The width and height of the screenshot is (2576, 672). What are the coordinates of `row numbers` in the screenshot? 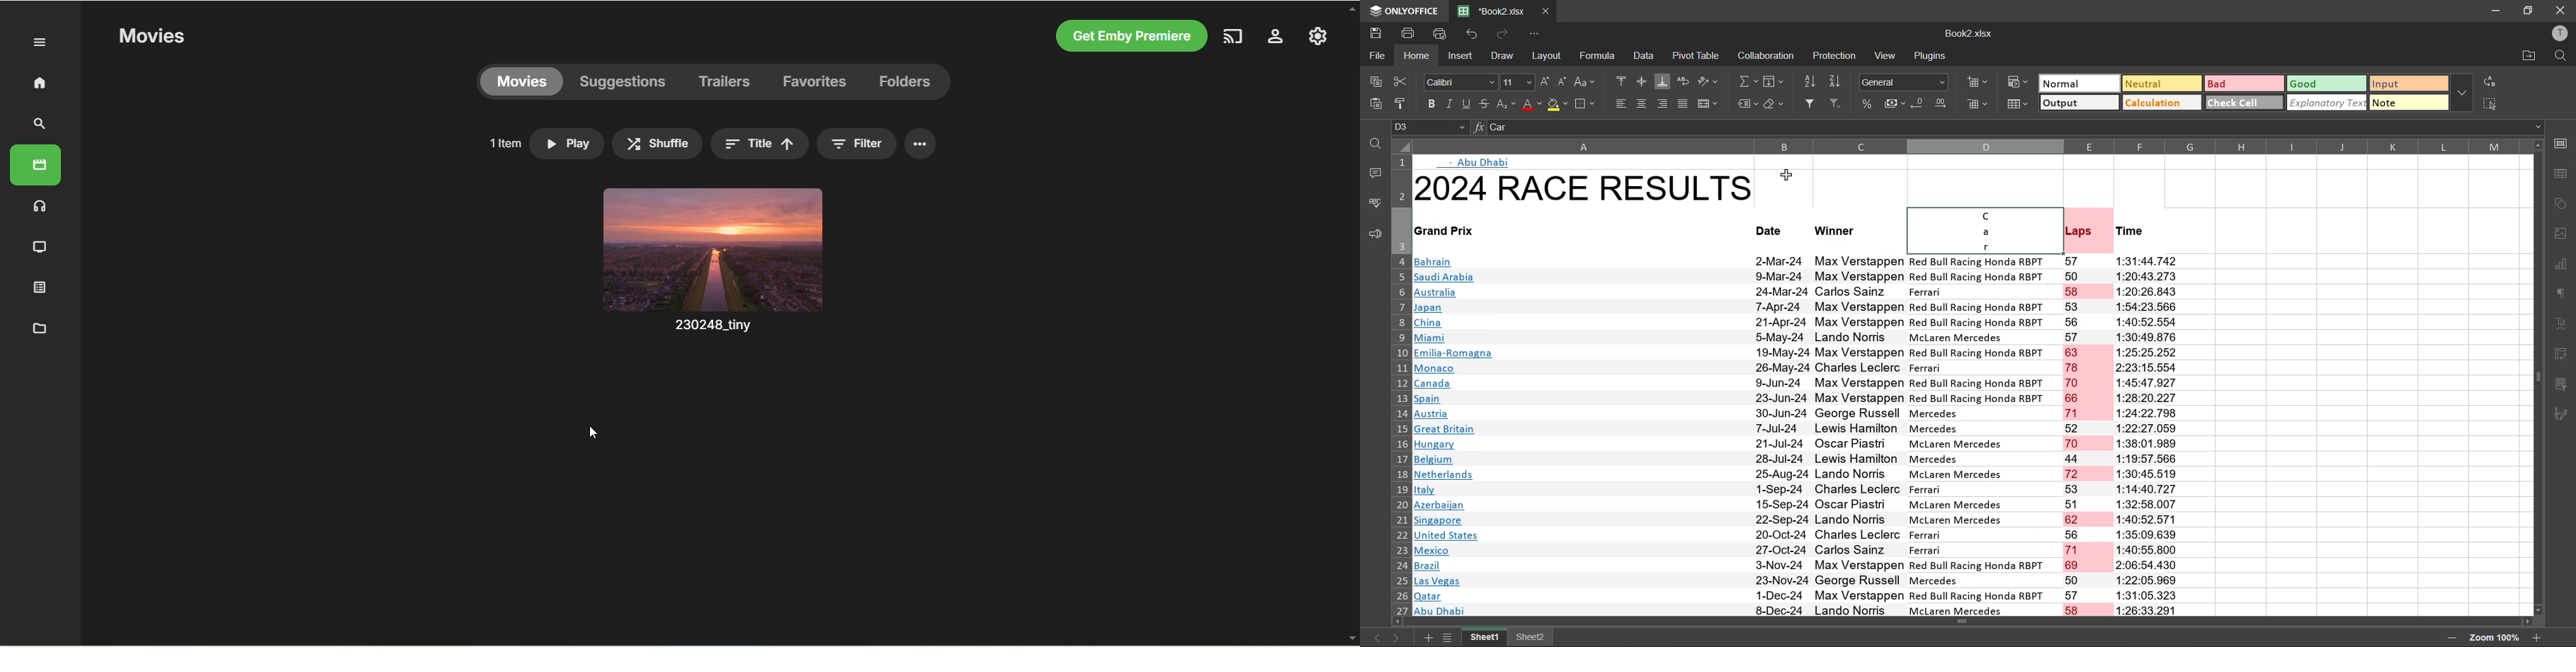 It's located at (1405, 388).